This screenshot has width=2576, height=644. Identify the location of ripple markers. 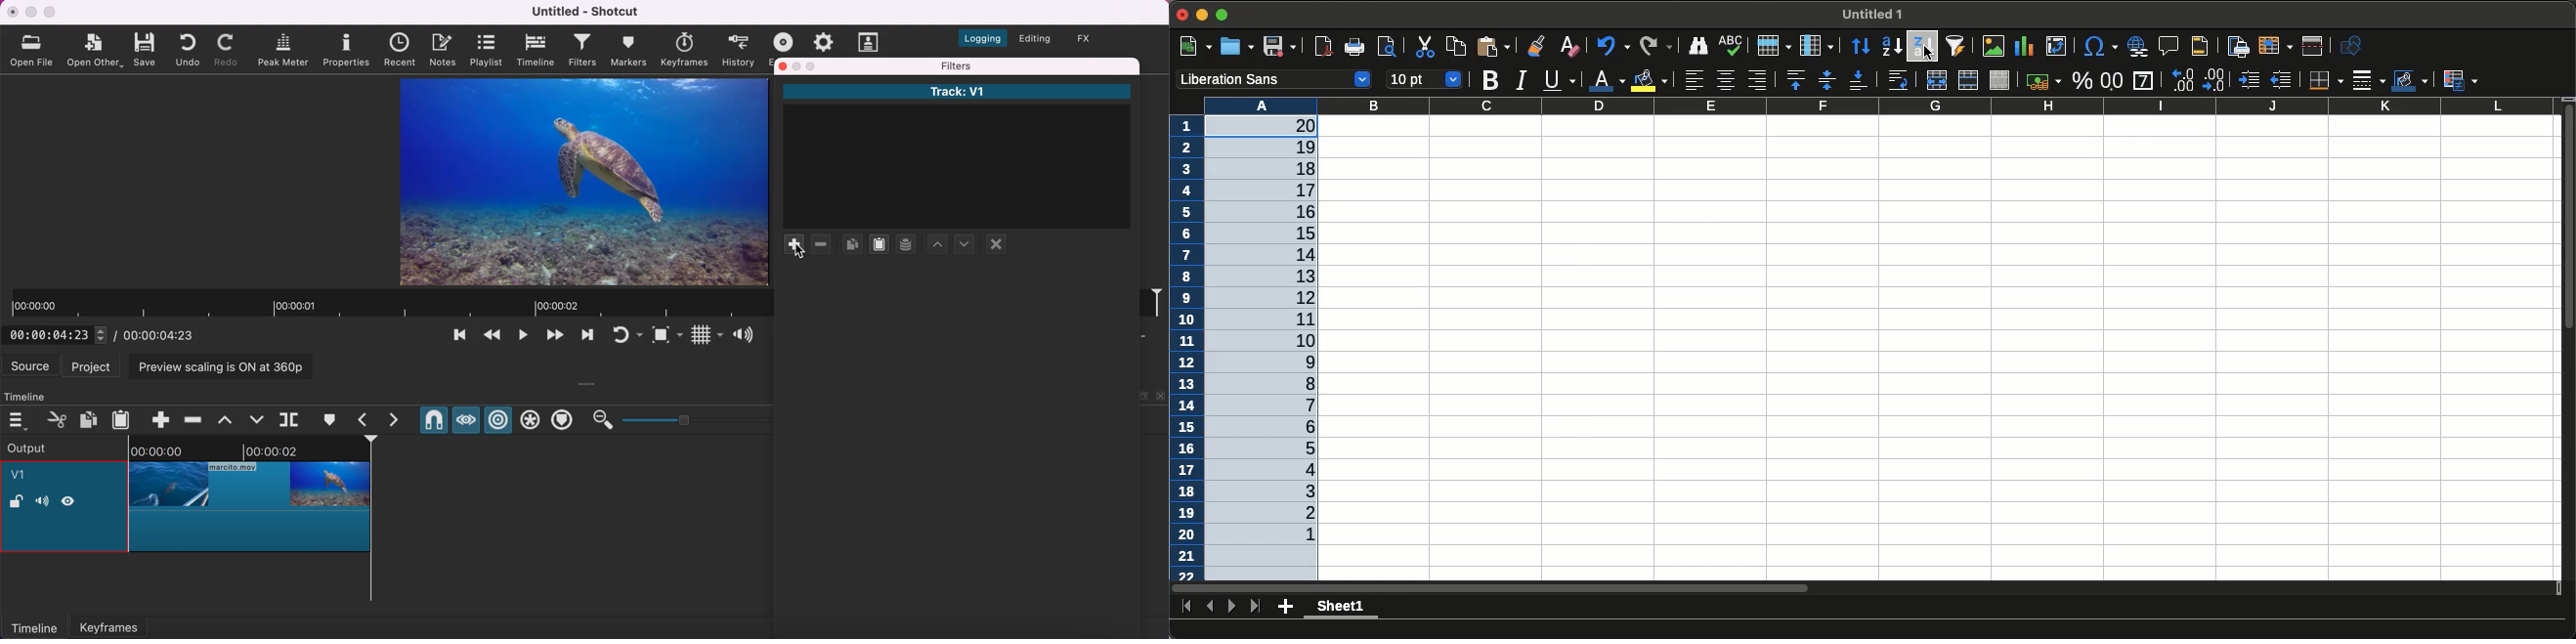
(565, 421).